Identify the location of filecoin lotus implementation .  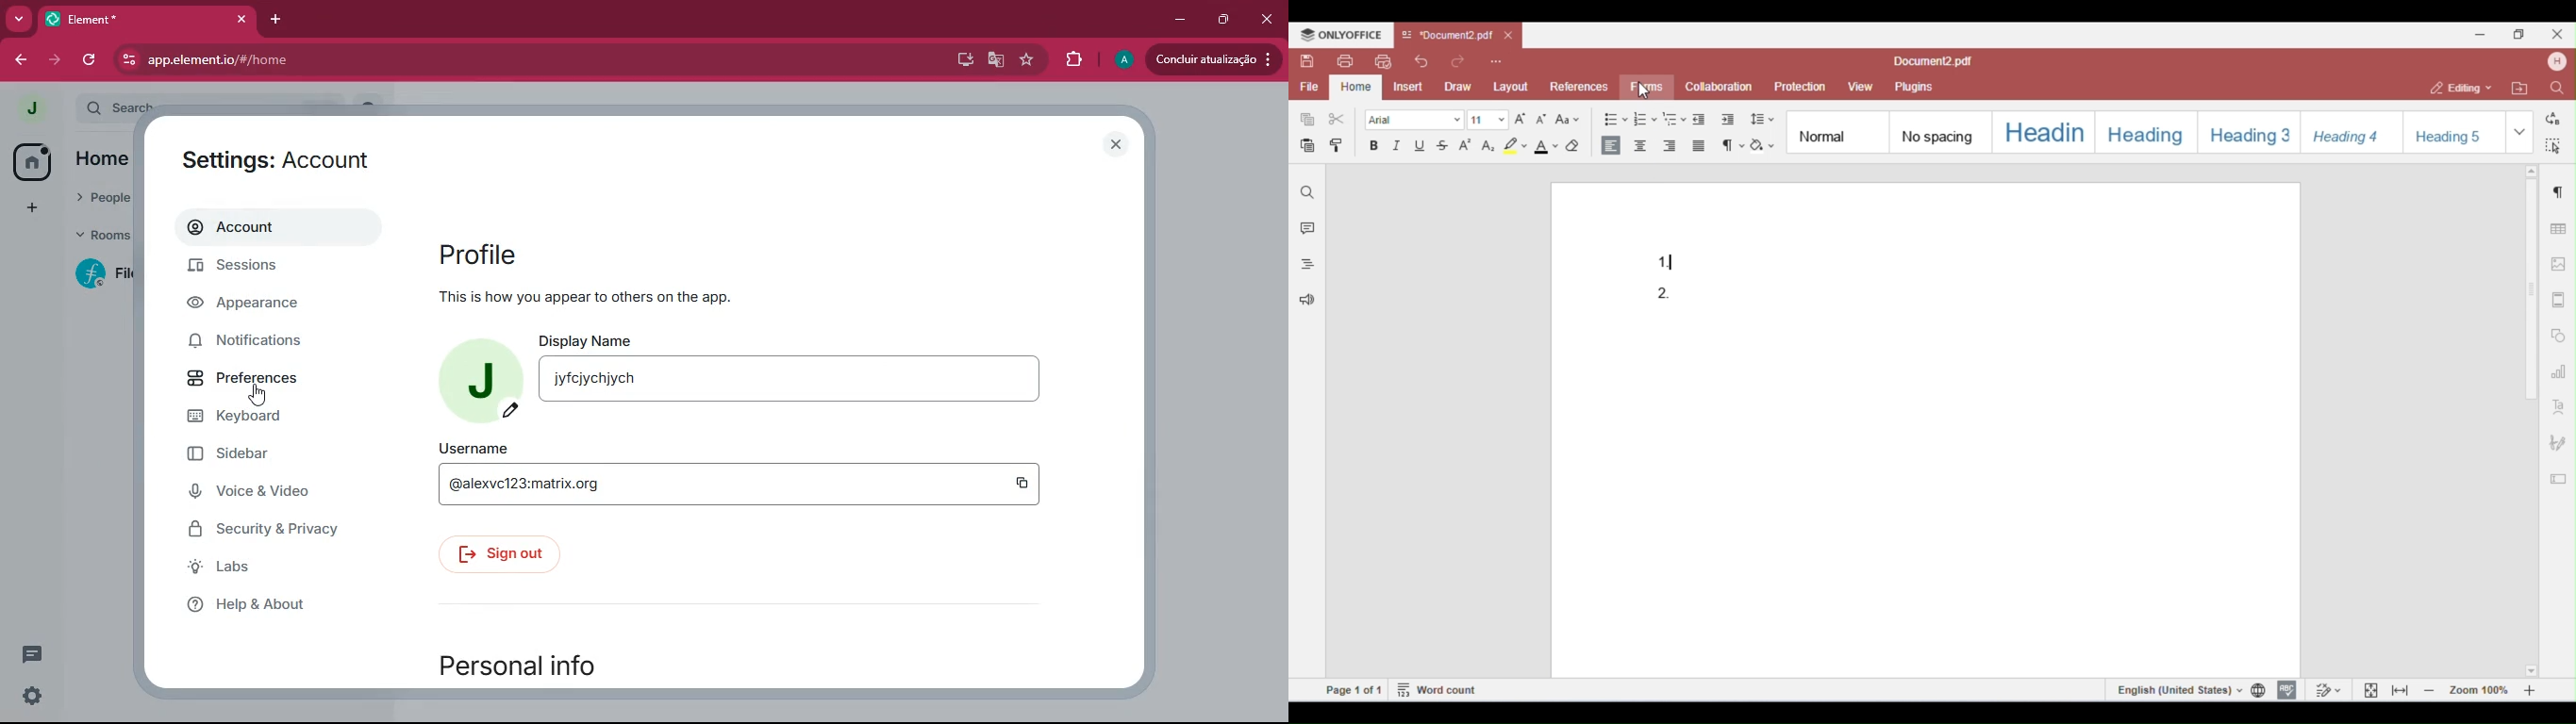
(111, 275).